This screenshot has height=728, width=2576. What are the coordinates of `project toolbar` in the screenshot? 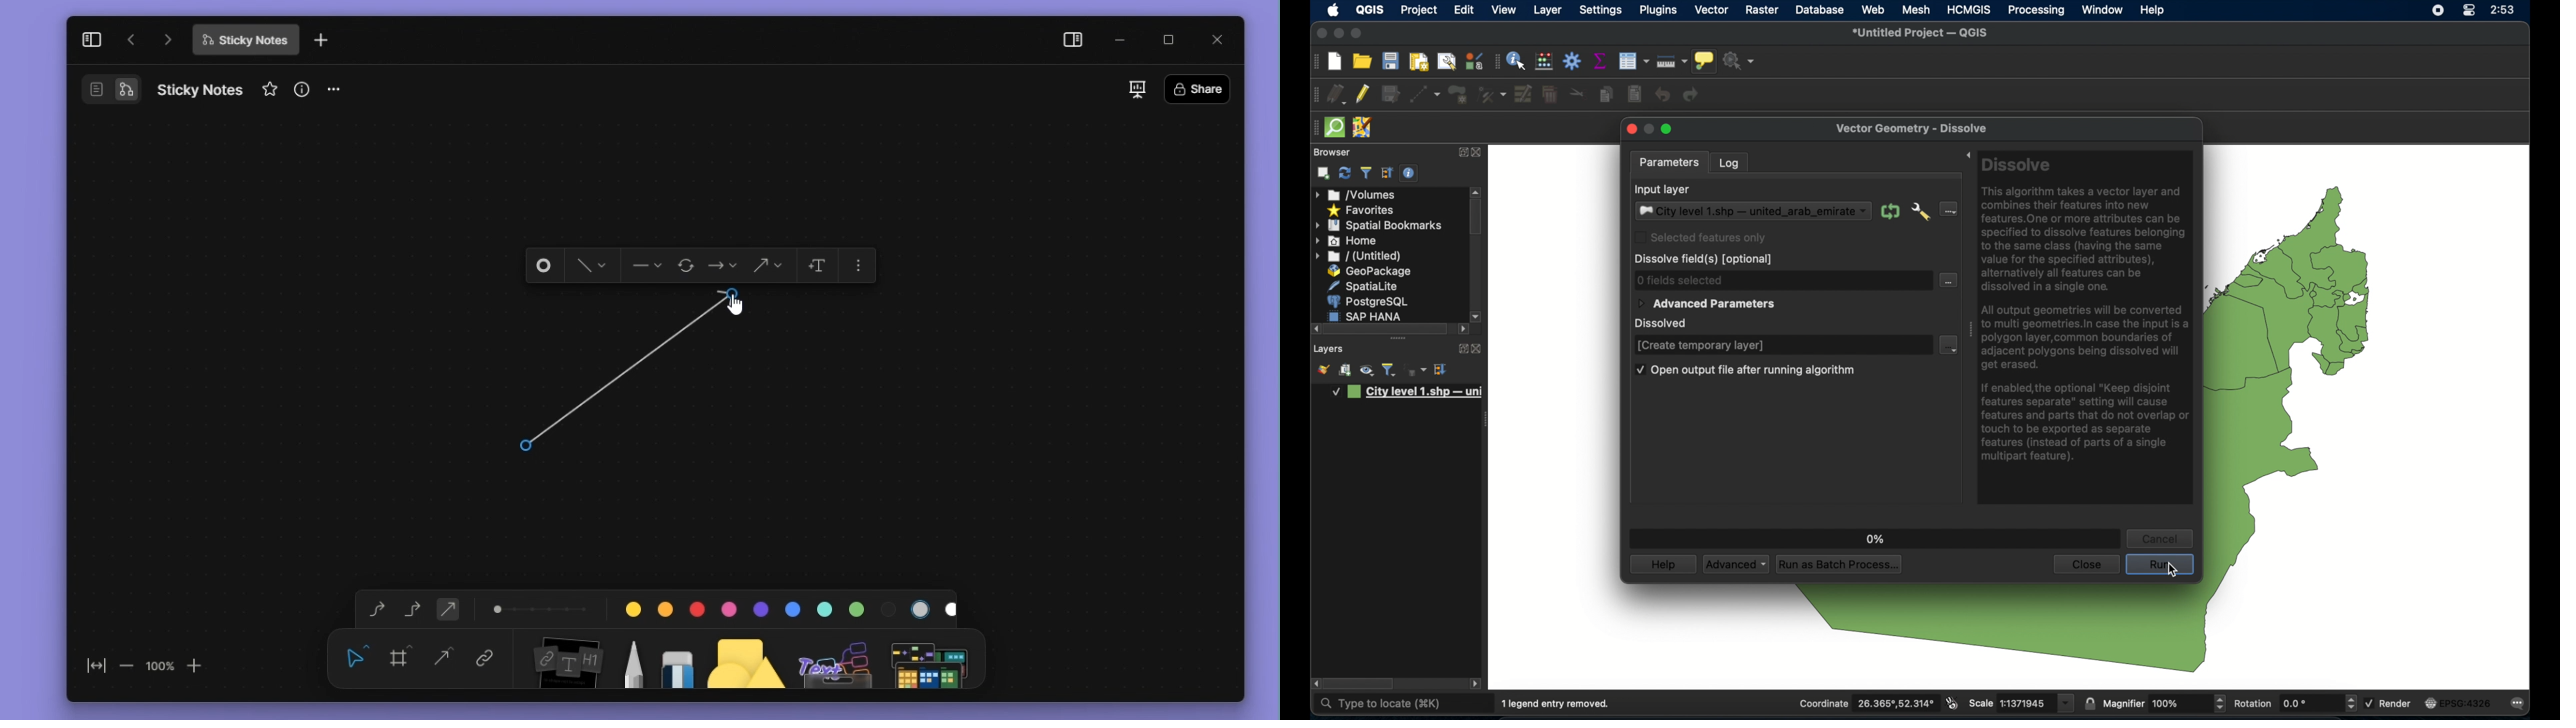 It's located at (1314, 62).